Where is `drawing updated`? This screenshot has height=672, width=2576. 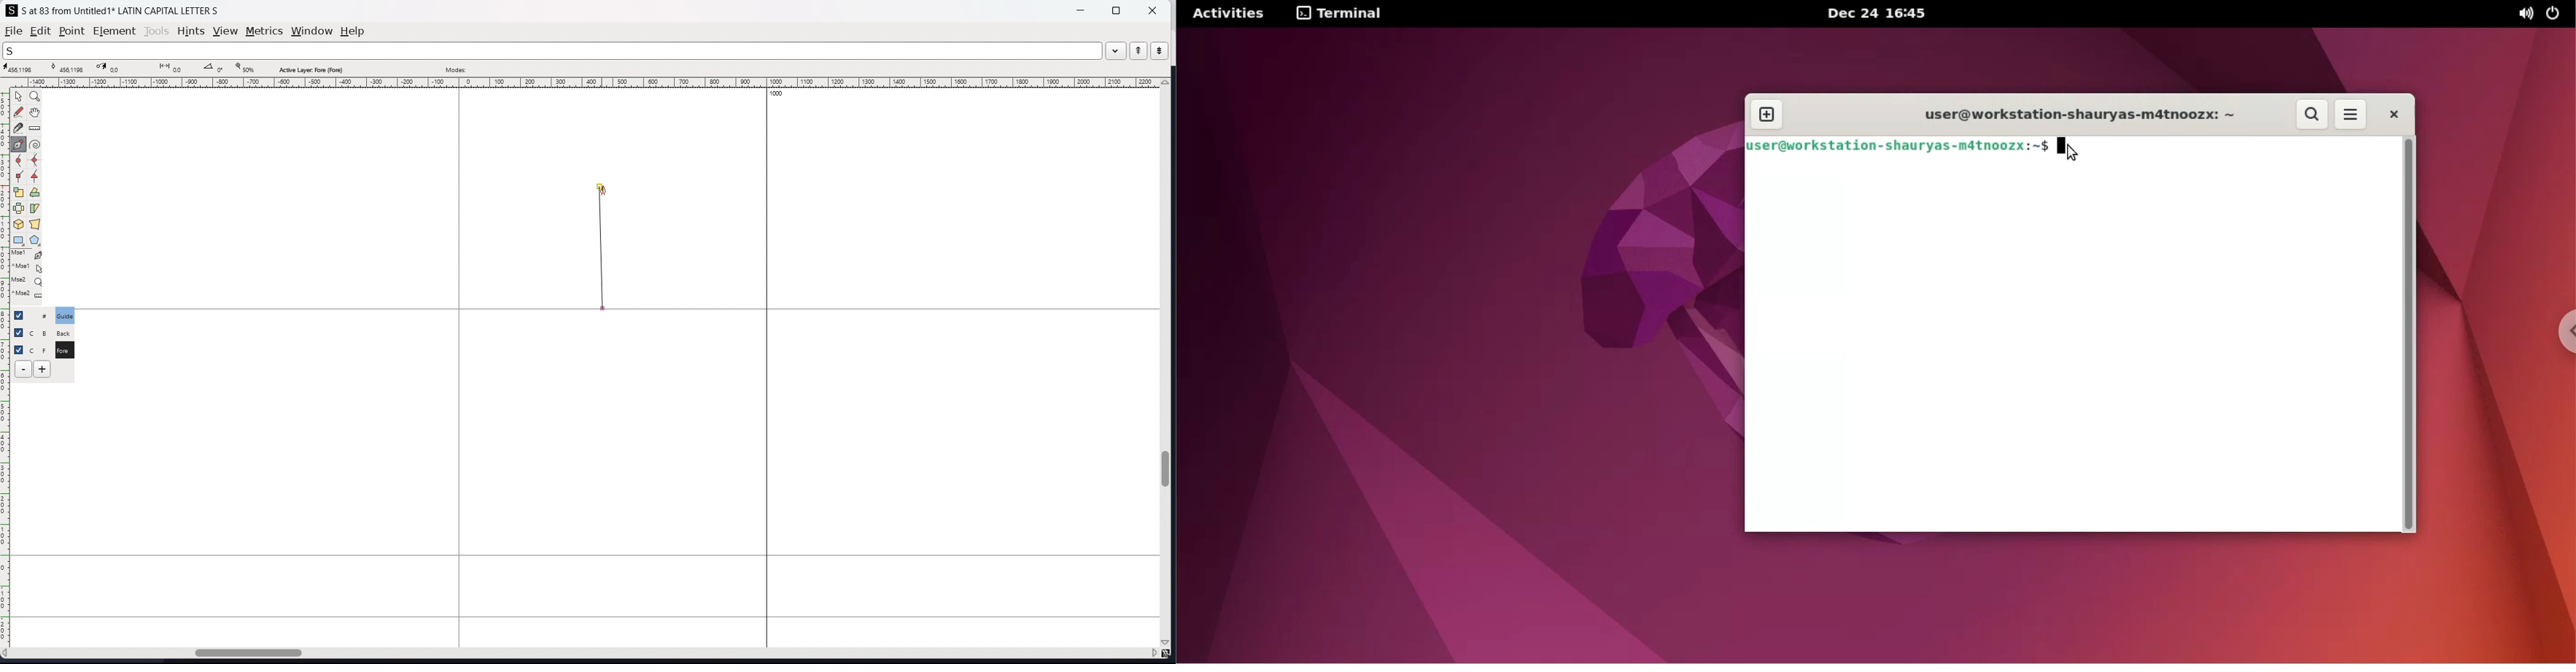
drawing updated is located at coordinates (602, 247).